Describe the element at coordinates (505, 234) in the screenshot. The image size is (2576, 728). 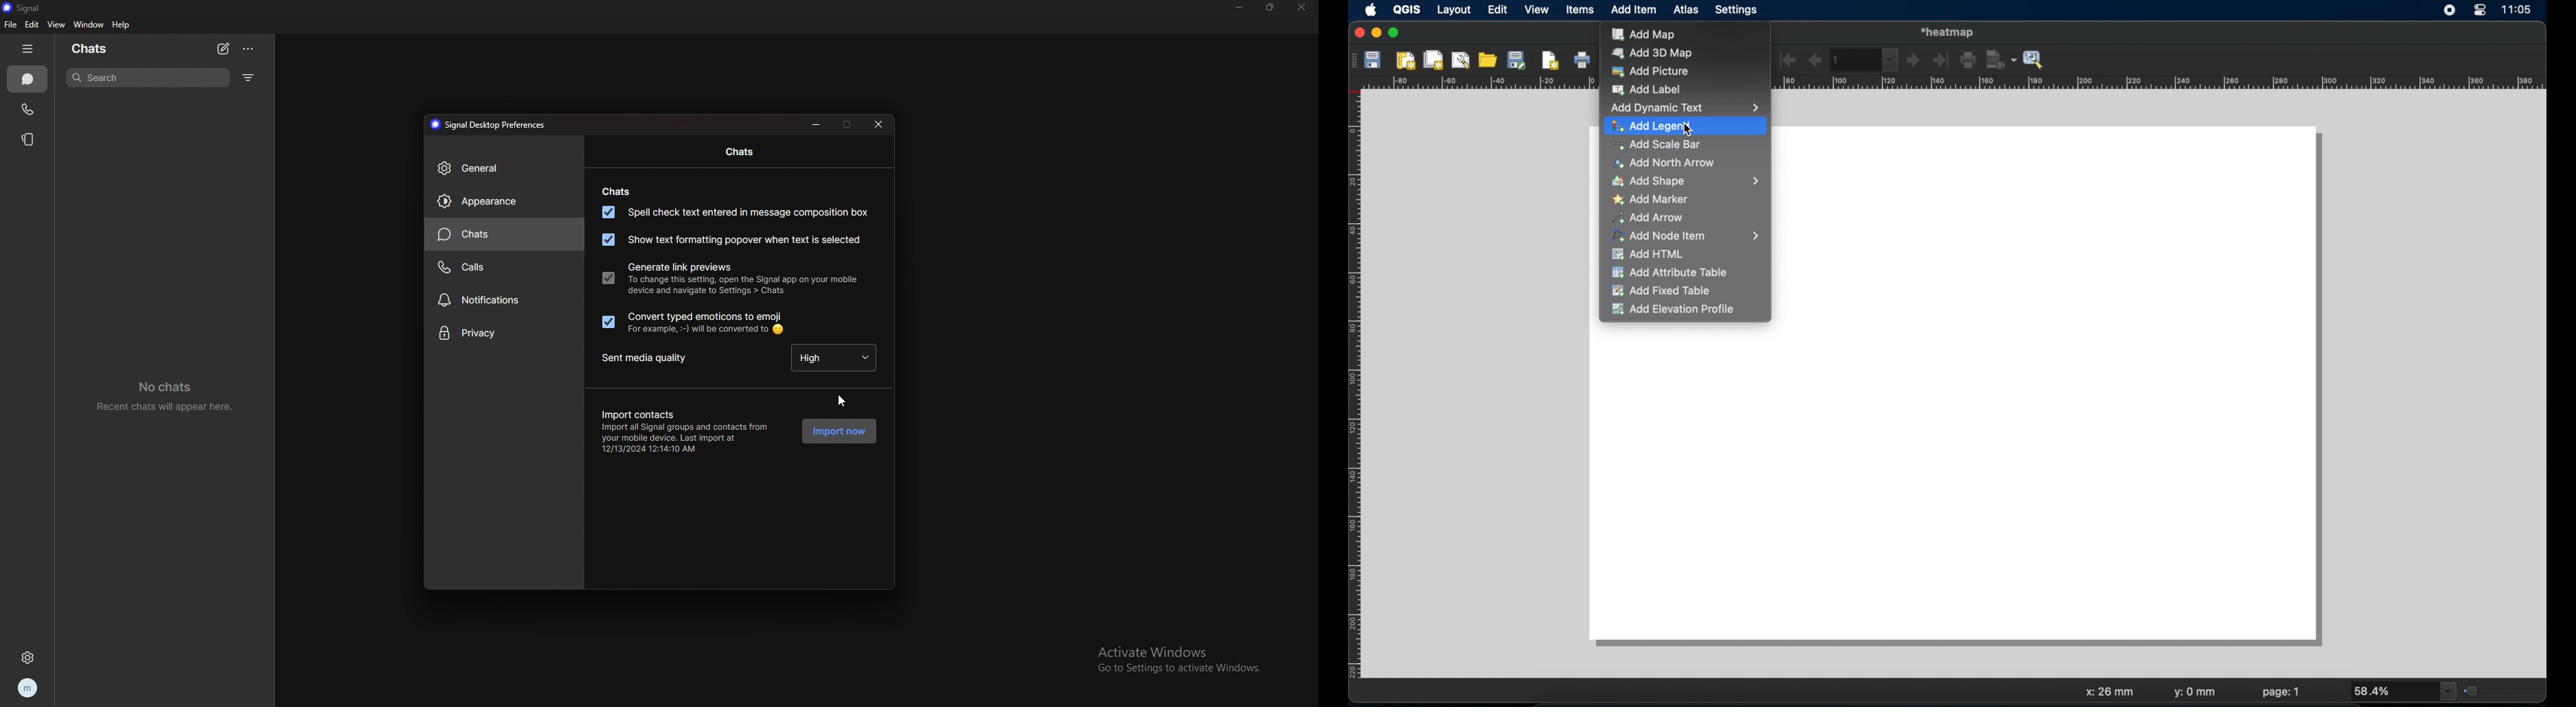
I see `chats` at that location.